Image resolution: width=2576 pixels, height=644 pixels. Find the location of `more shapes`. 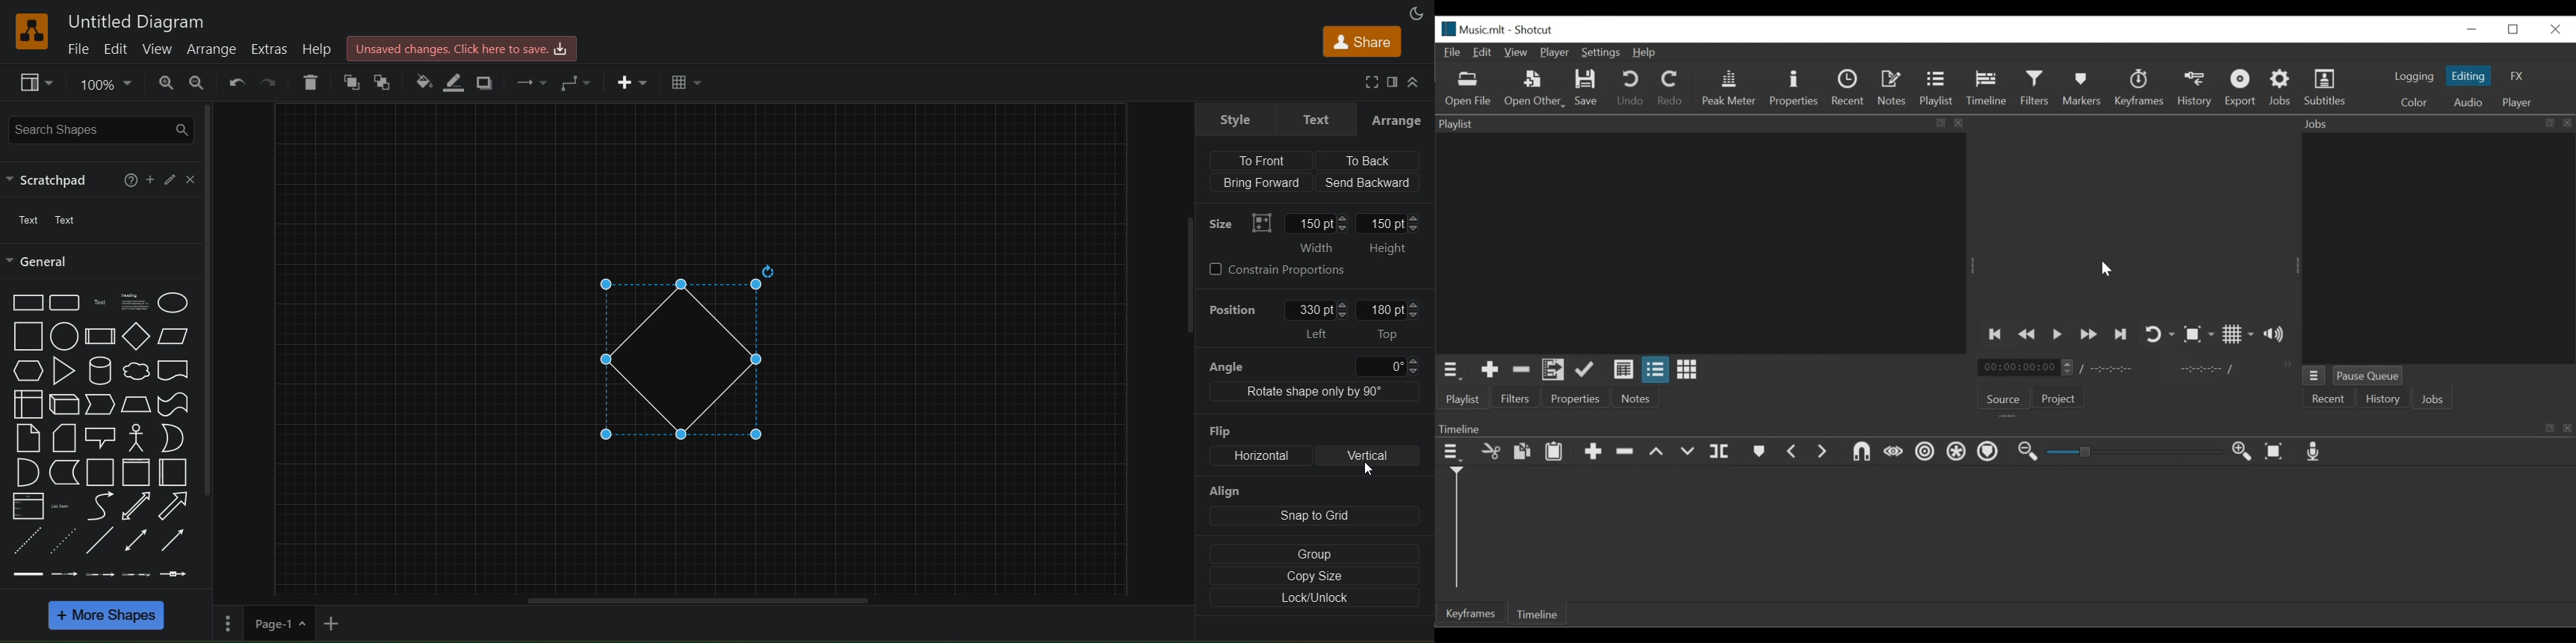

more shapes is located at coordinates (108, 615).